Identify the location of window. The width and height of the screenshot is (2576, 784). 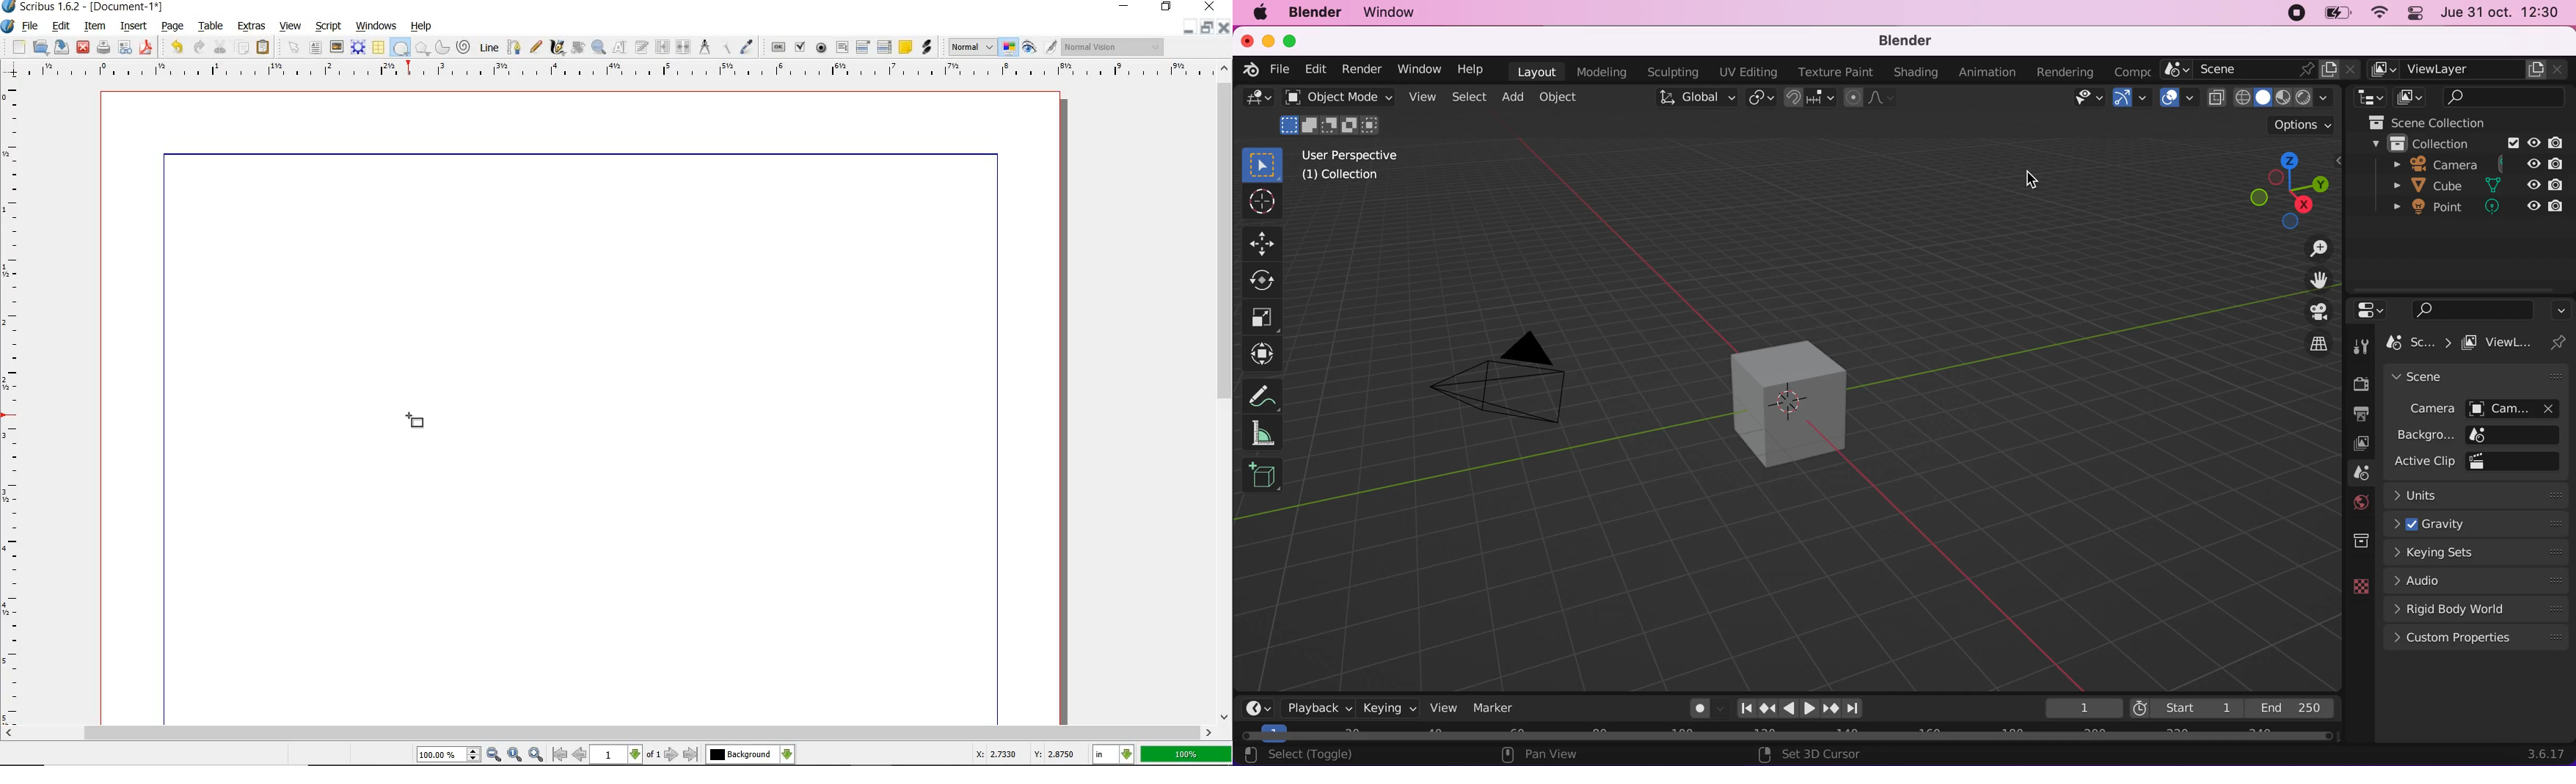
(1401, 14).